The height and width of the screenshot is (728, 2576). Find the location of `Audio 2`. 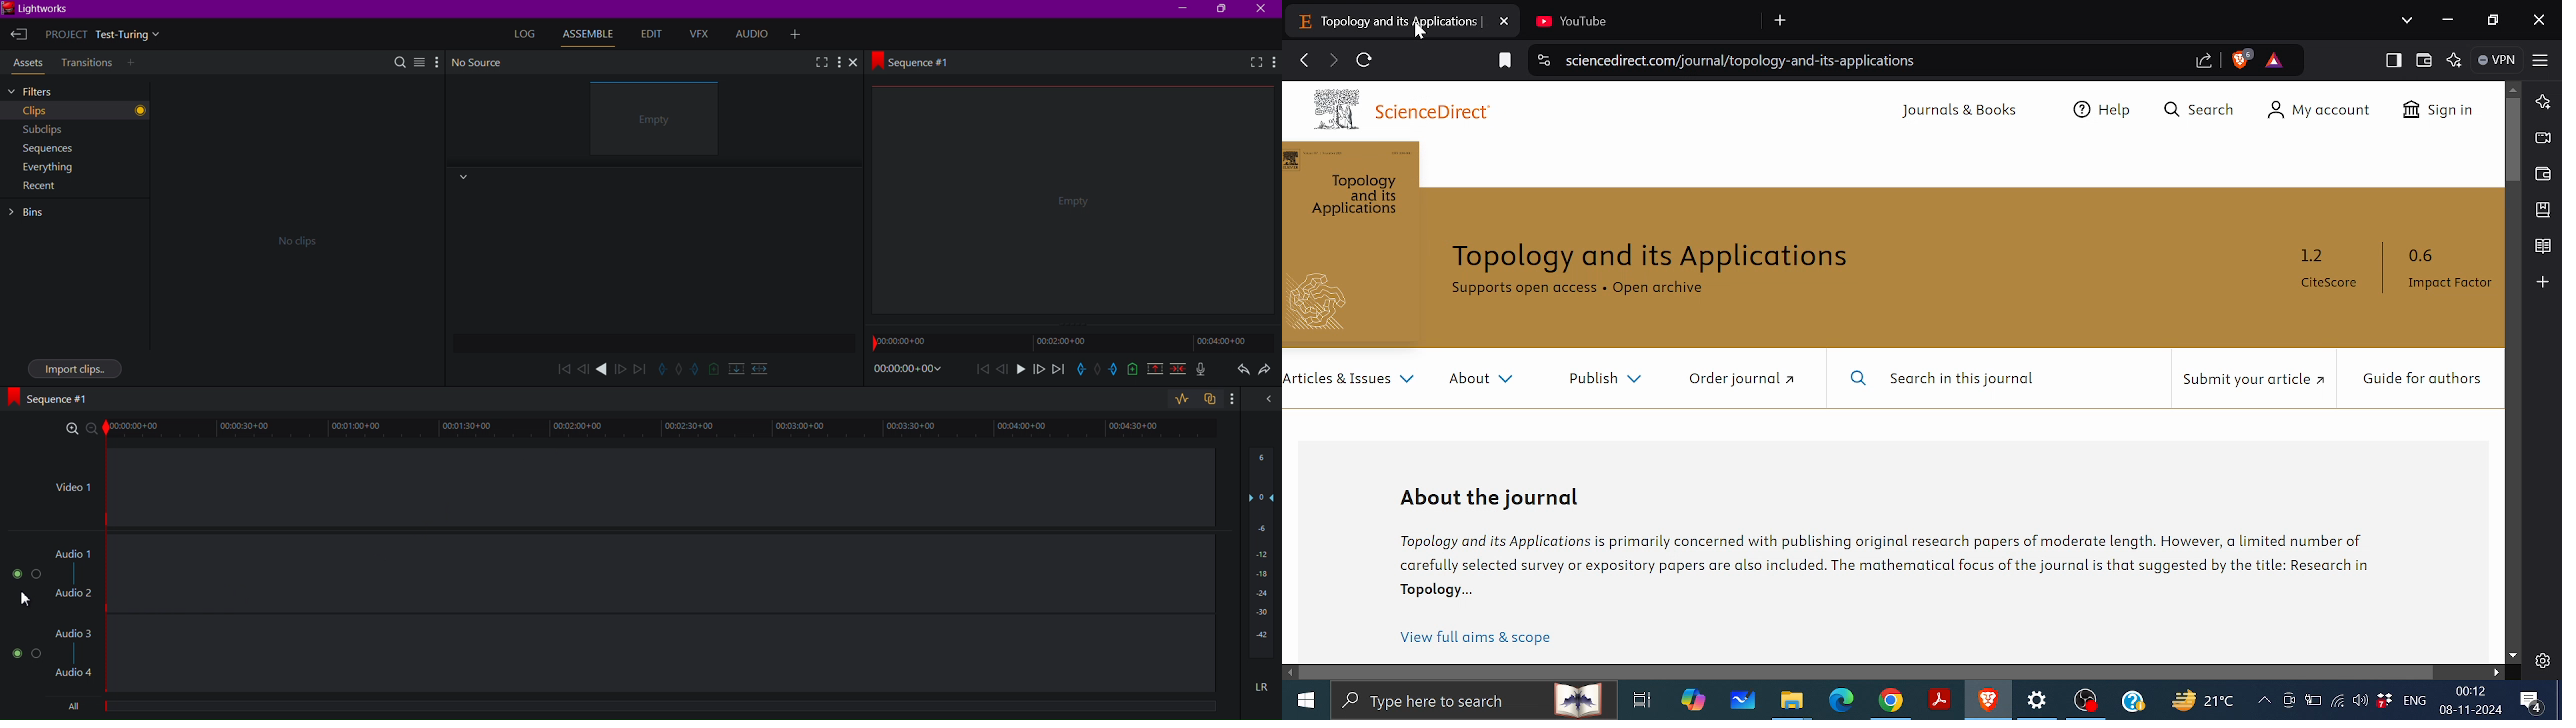

Audio 2 is located at coordinates (74, 594).